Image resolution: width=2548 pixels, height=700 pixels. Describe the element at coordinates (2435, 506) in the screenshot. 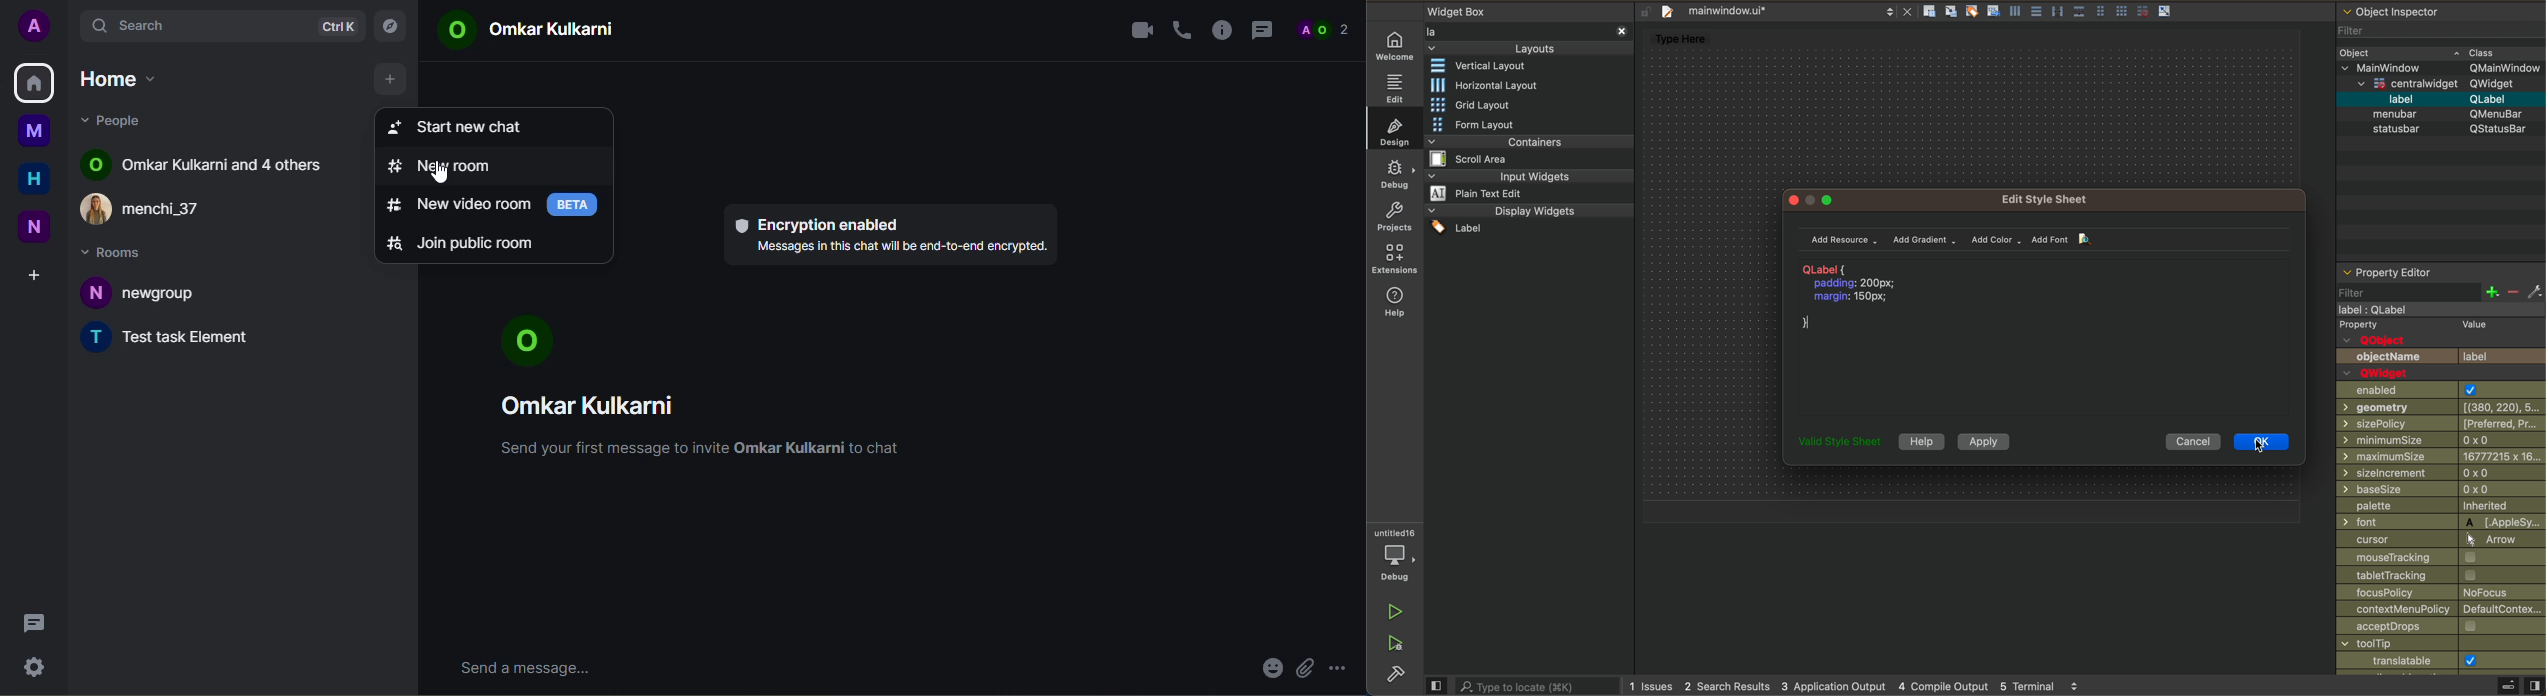

I see `palette` at that location.